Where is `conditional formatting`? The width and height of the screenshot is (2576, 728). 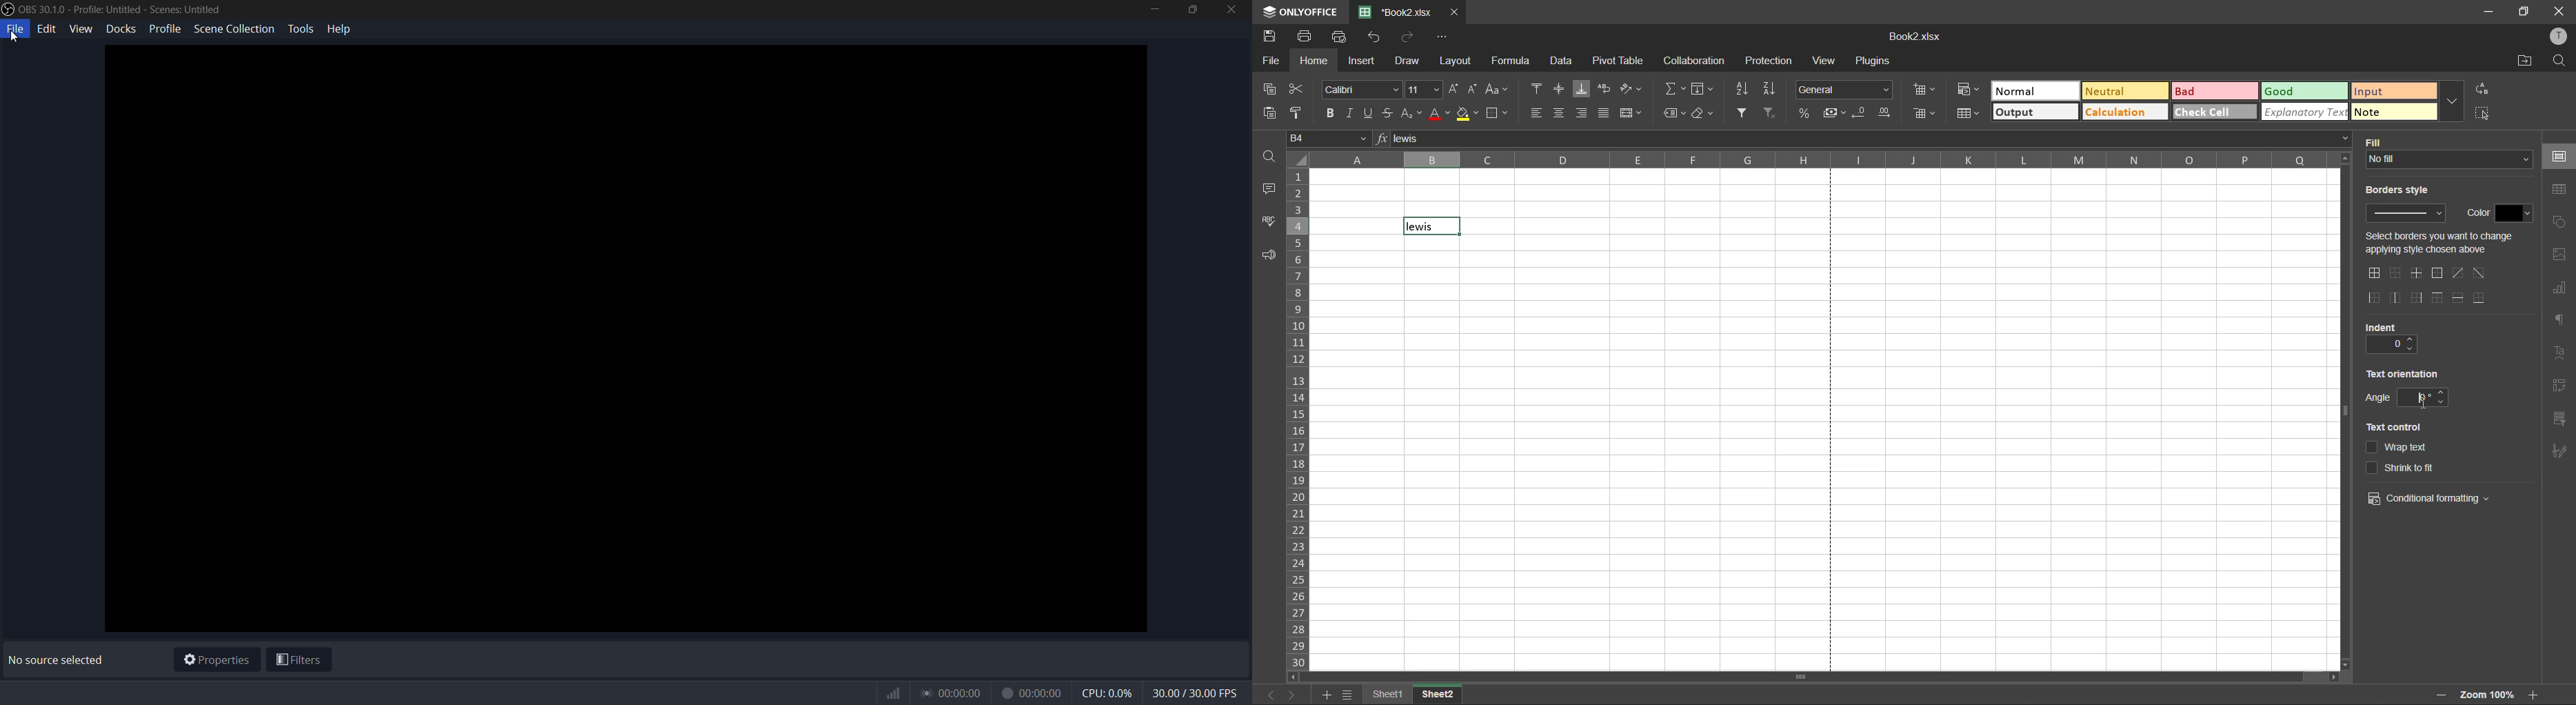
conditional formatting is located at coordinates (2431, 499).